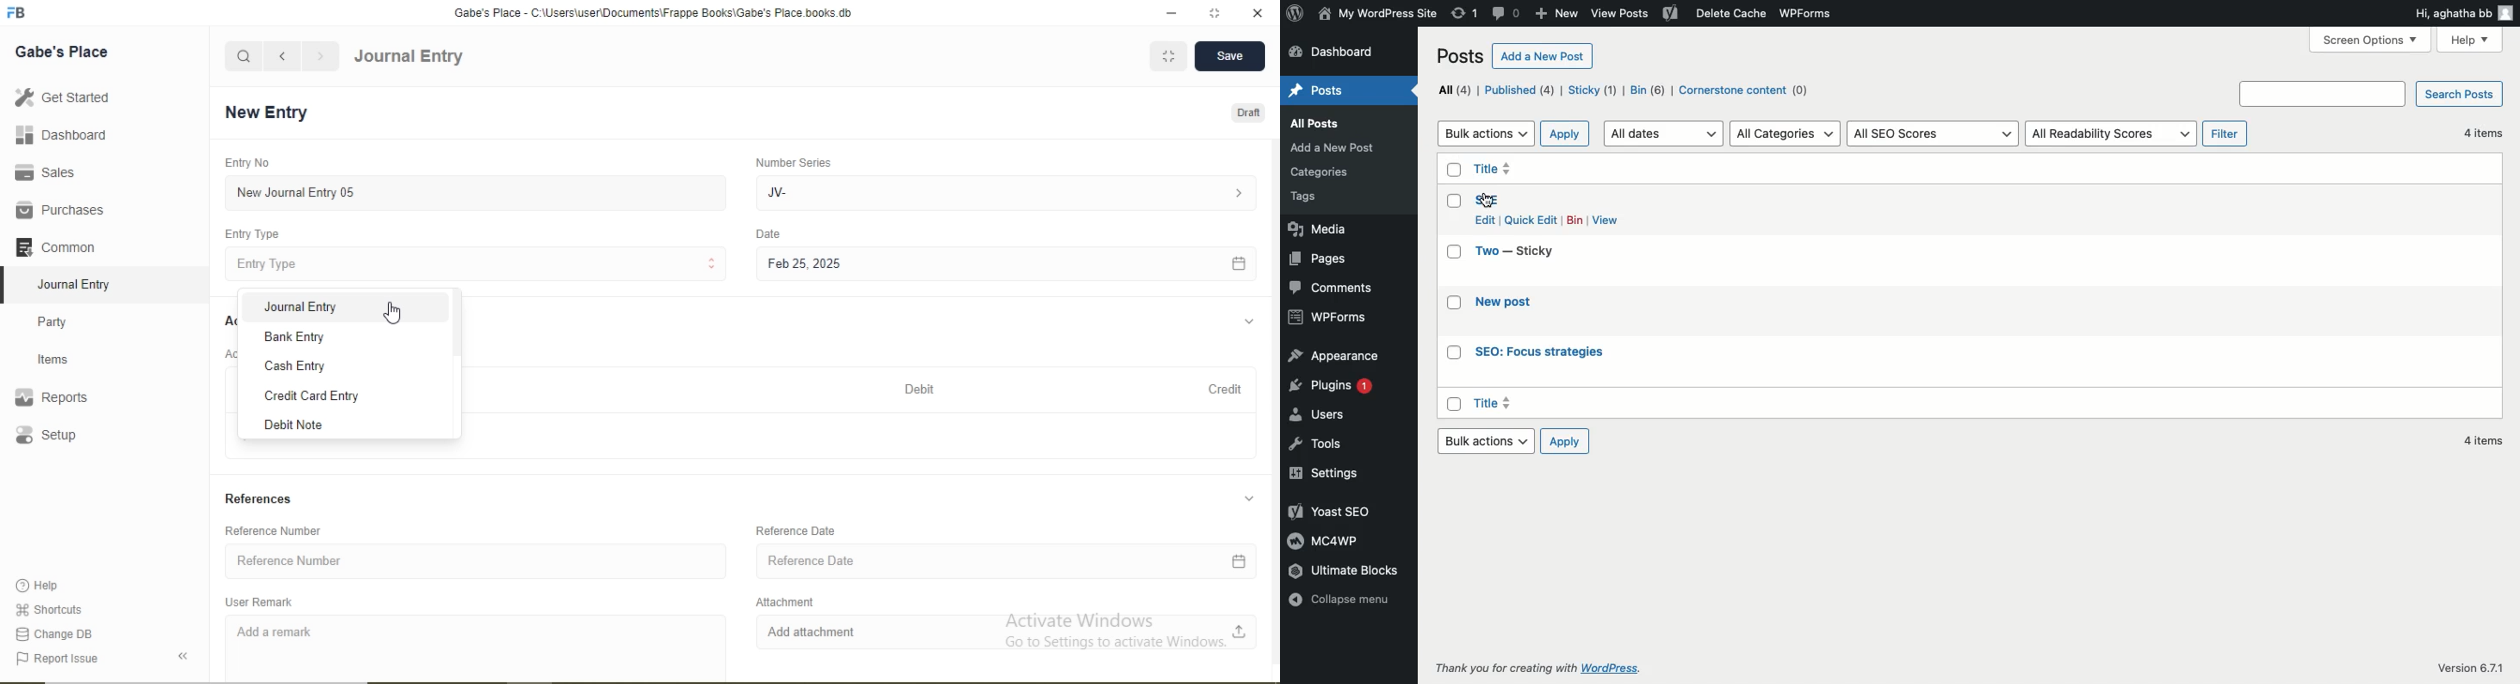  Describe the element at coordinates (66, 320) in the screenshot. I see `Party` at that location.